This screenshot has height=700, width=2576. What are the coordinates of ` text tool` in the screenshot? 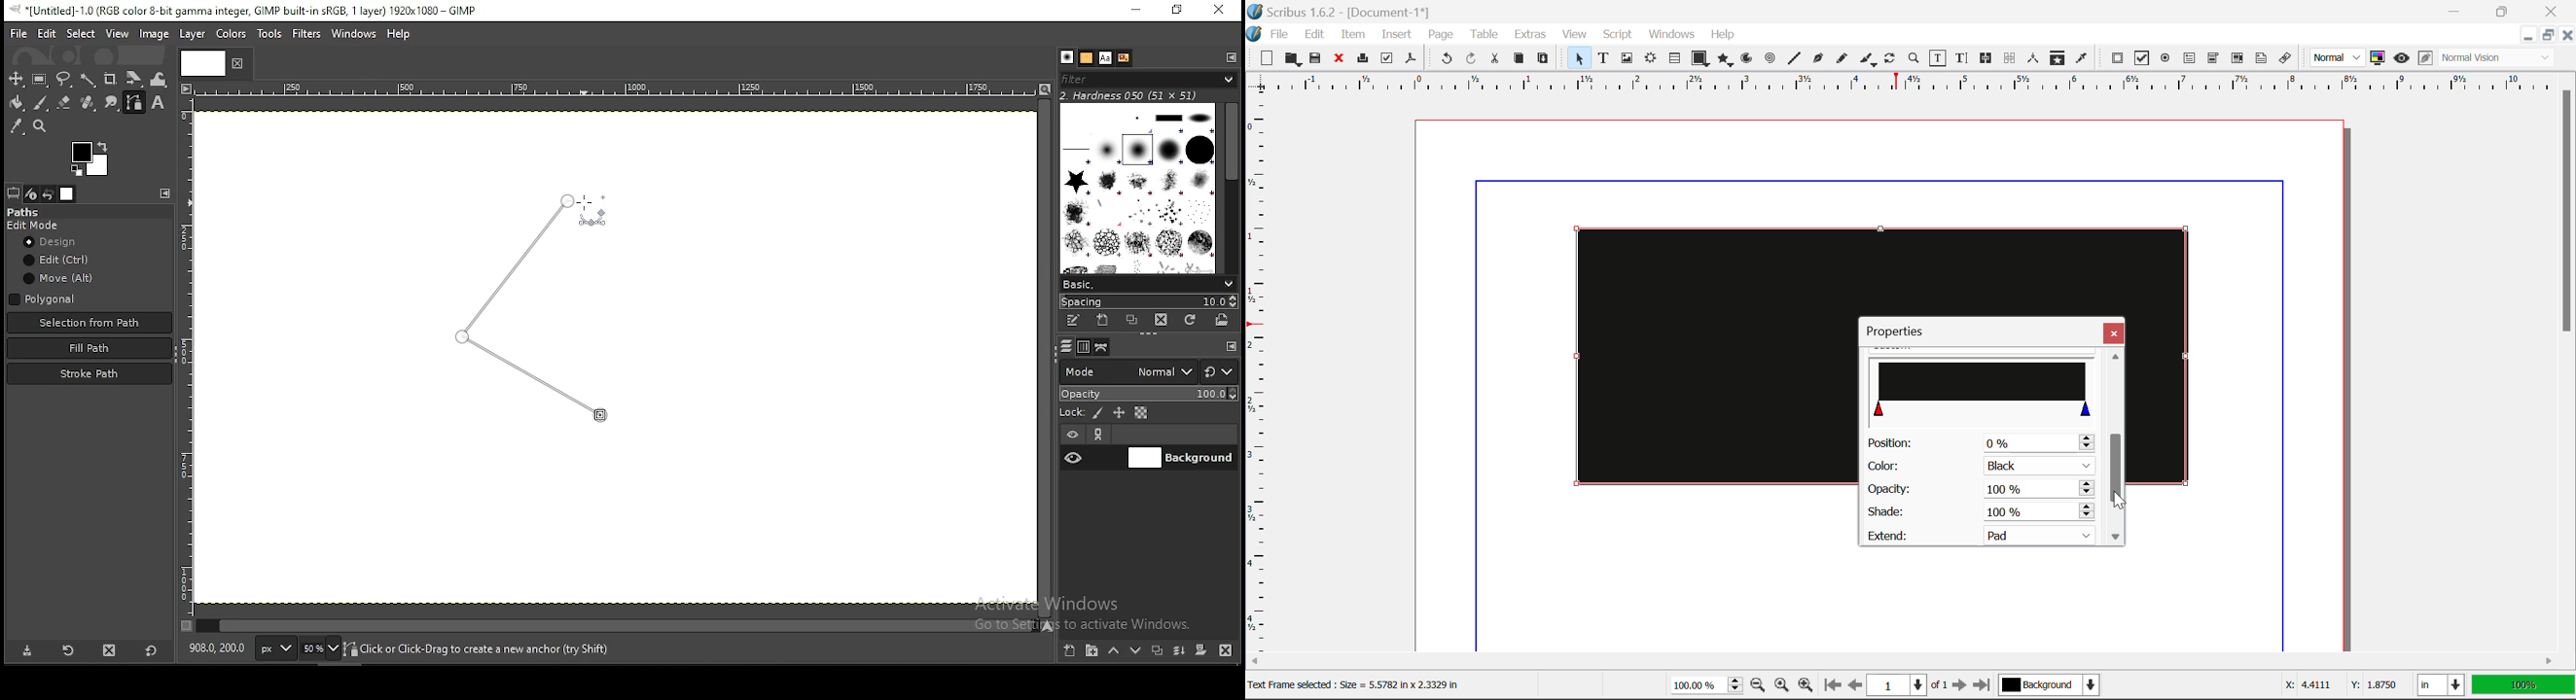 It's located at (161, 105).